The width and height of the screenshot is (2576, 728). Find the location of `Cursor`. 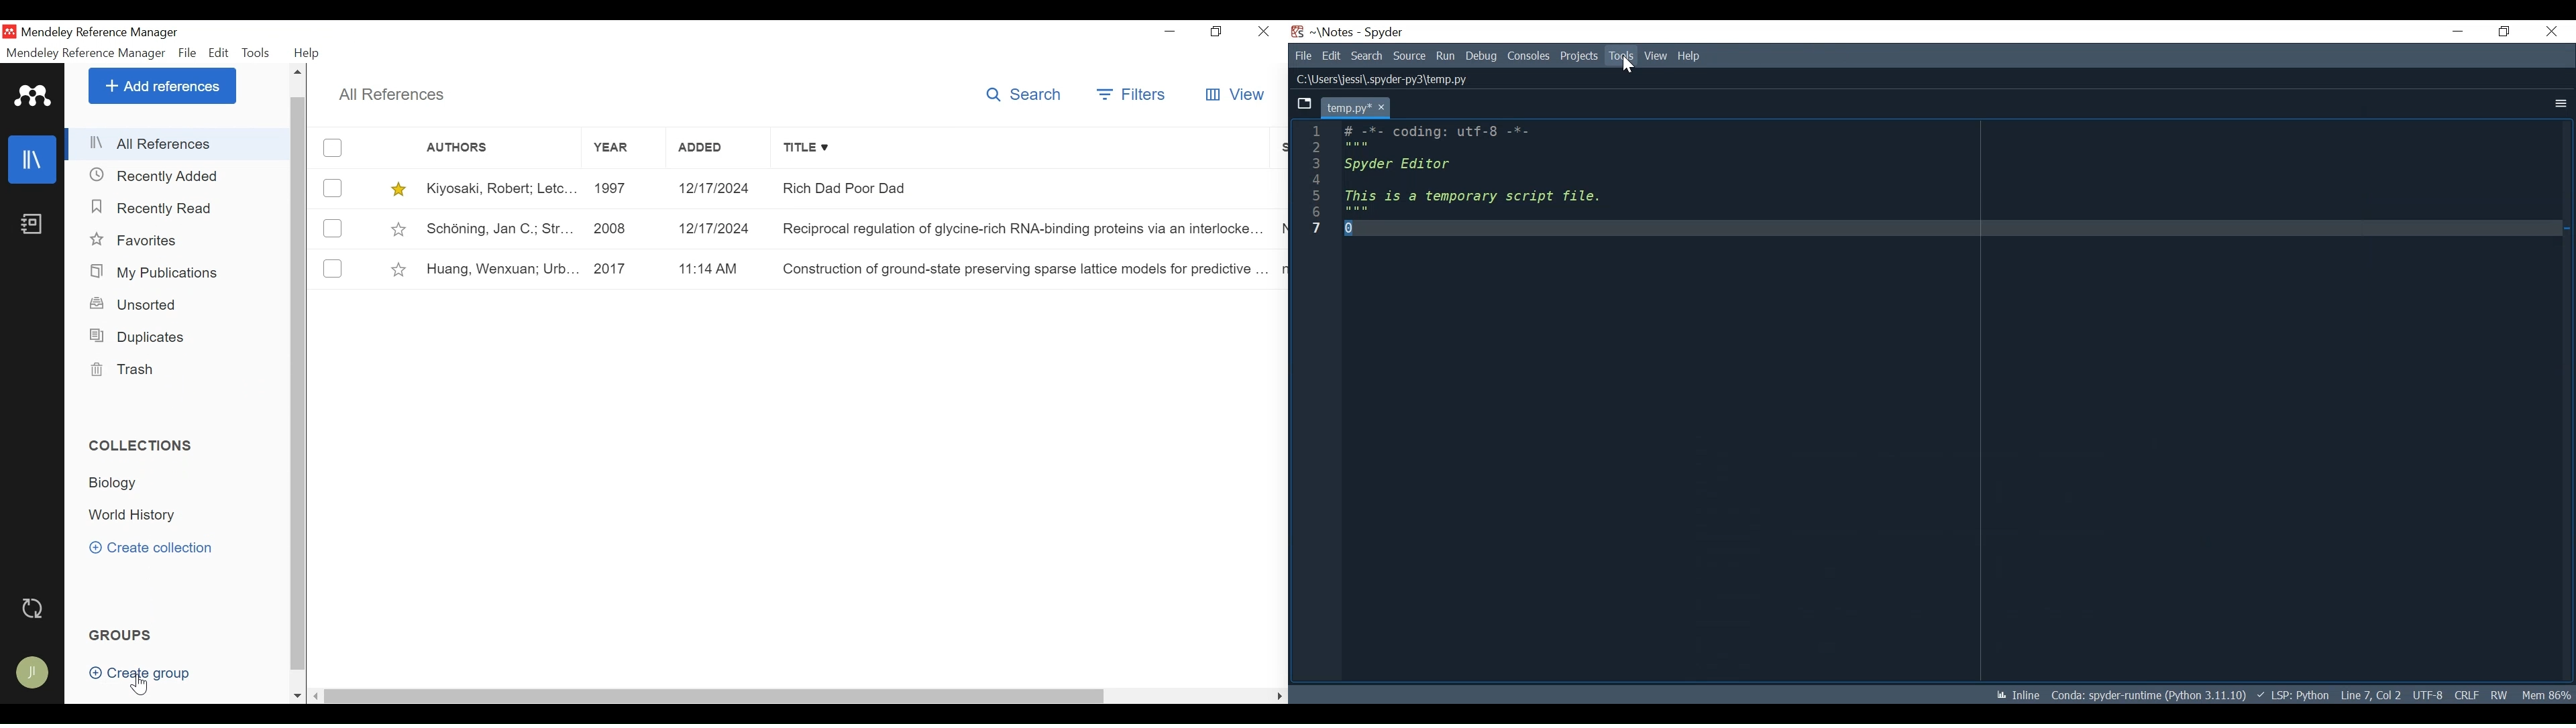

Cursor is located at coordinates (142, 685).